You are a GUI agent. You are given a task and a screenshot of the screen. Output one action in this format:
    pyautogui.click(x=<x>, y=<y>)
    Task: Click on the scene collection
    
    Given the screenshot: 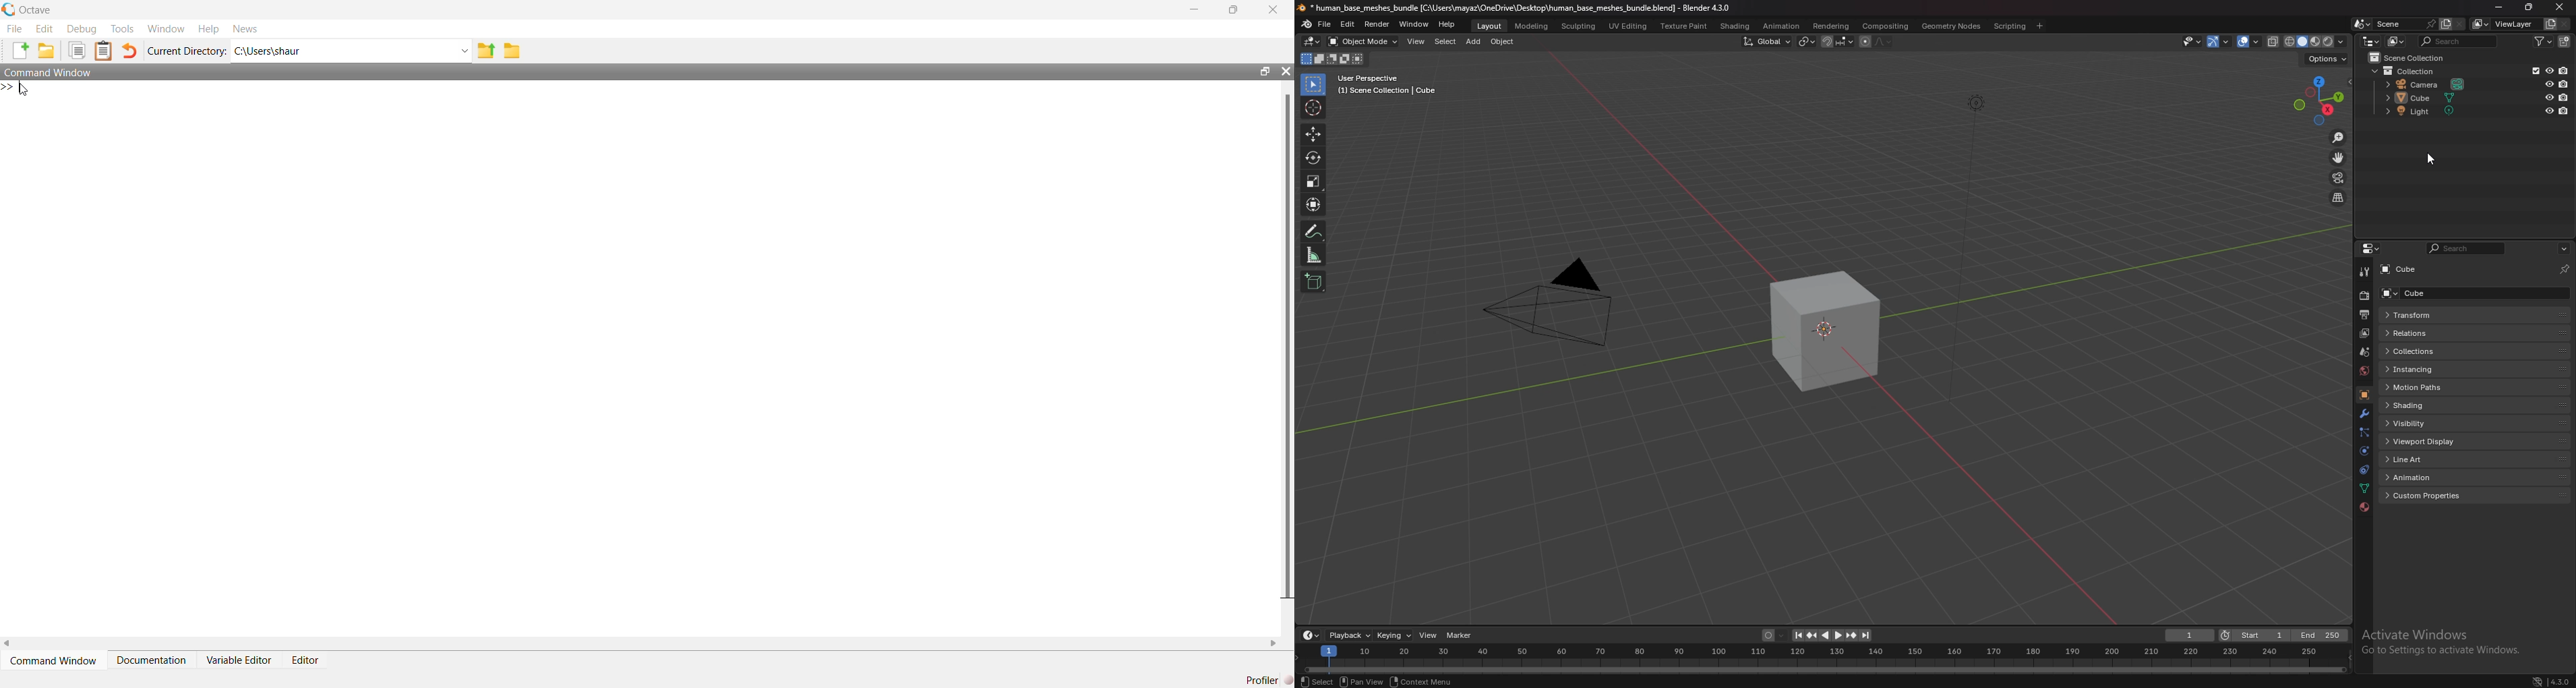 What is the action you would take?
    pyautogui.click(x=2412, y=57)
    